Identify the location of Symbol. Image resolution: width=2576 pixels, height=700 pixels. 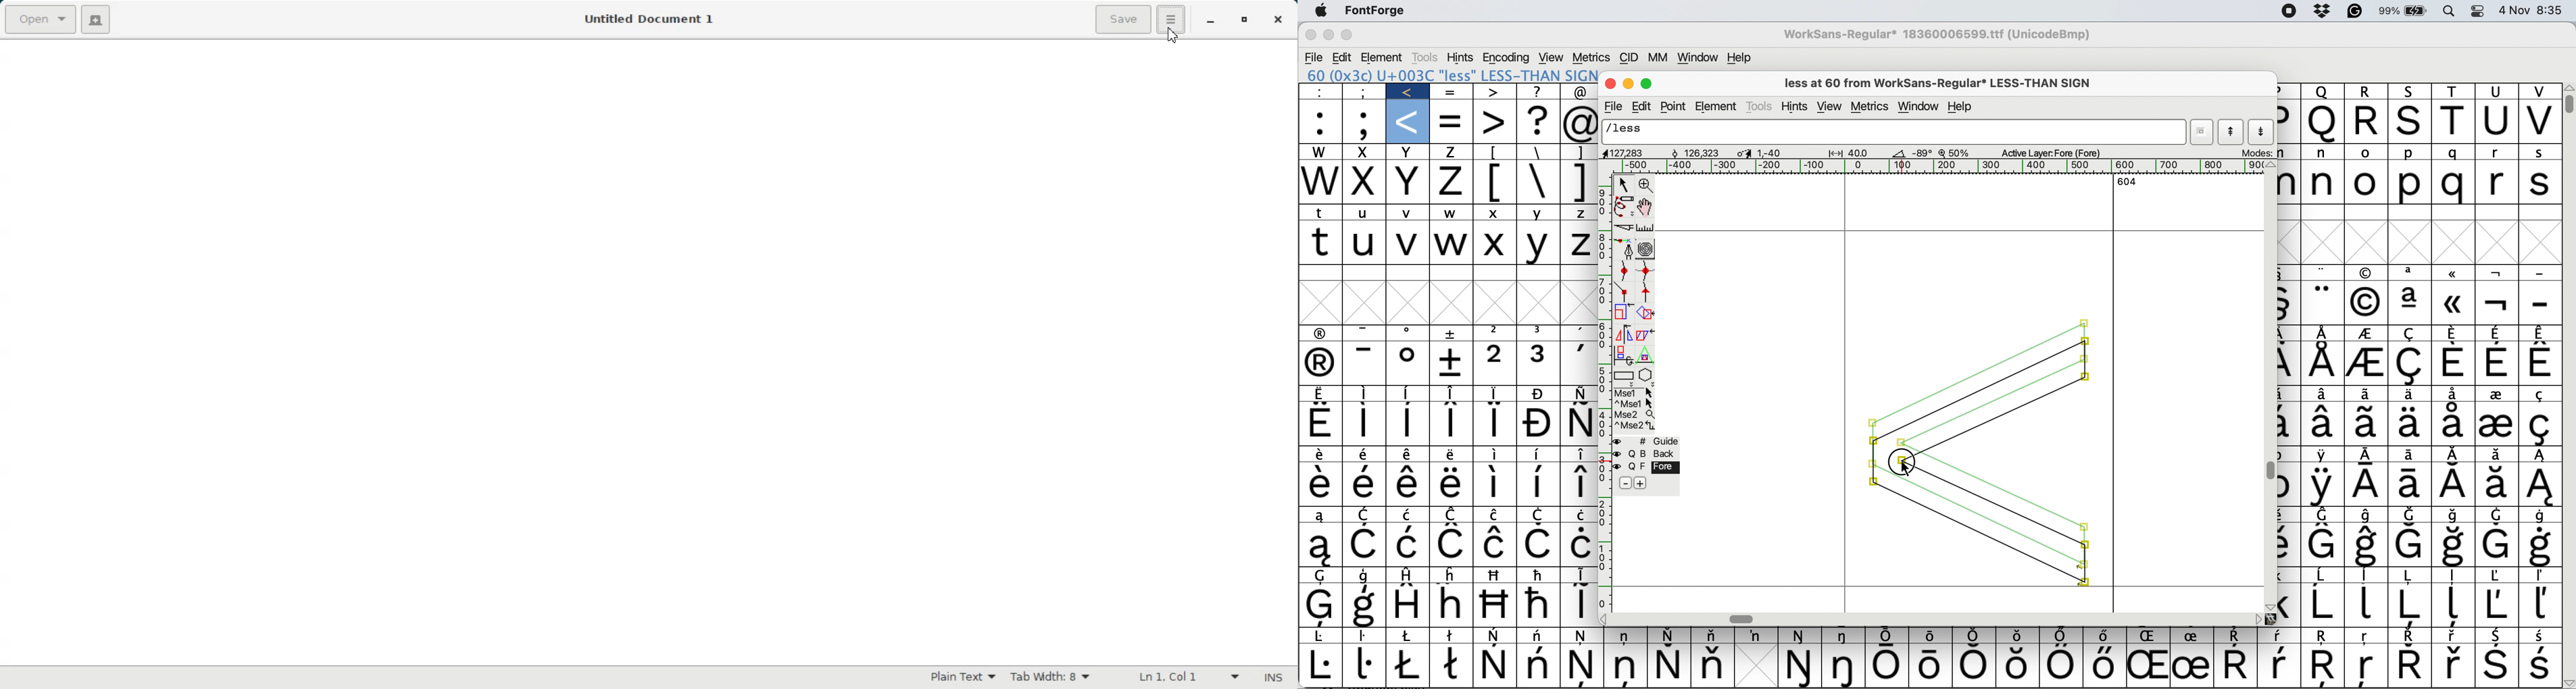
(2367, 364).